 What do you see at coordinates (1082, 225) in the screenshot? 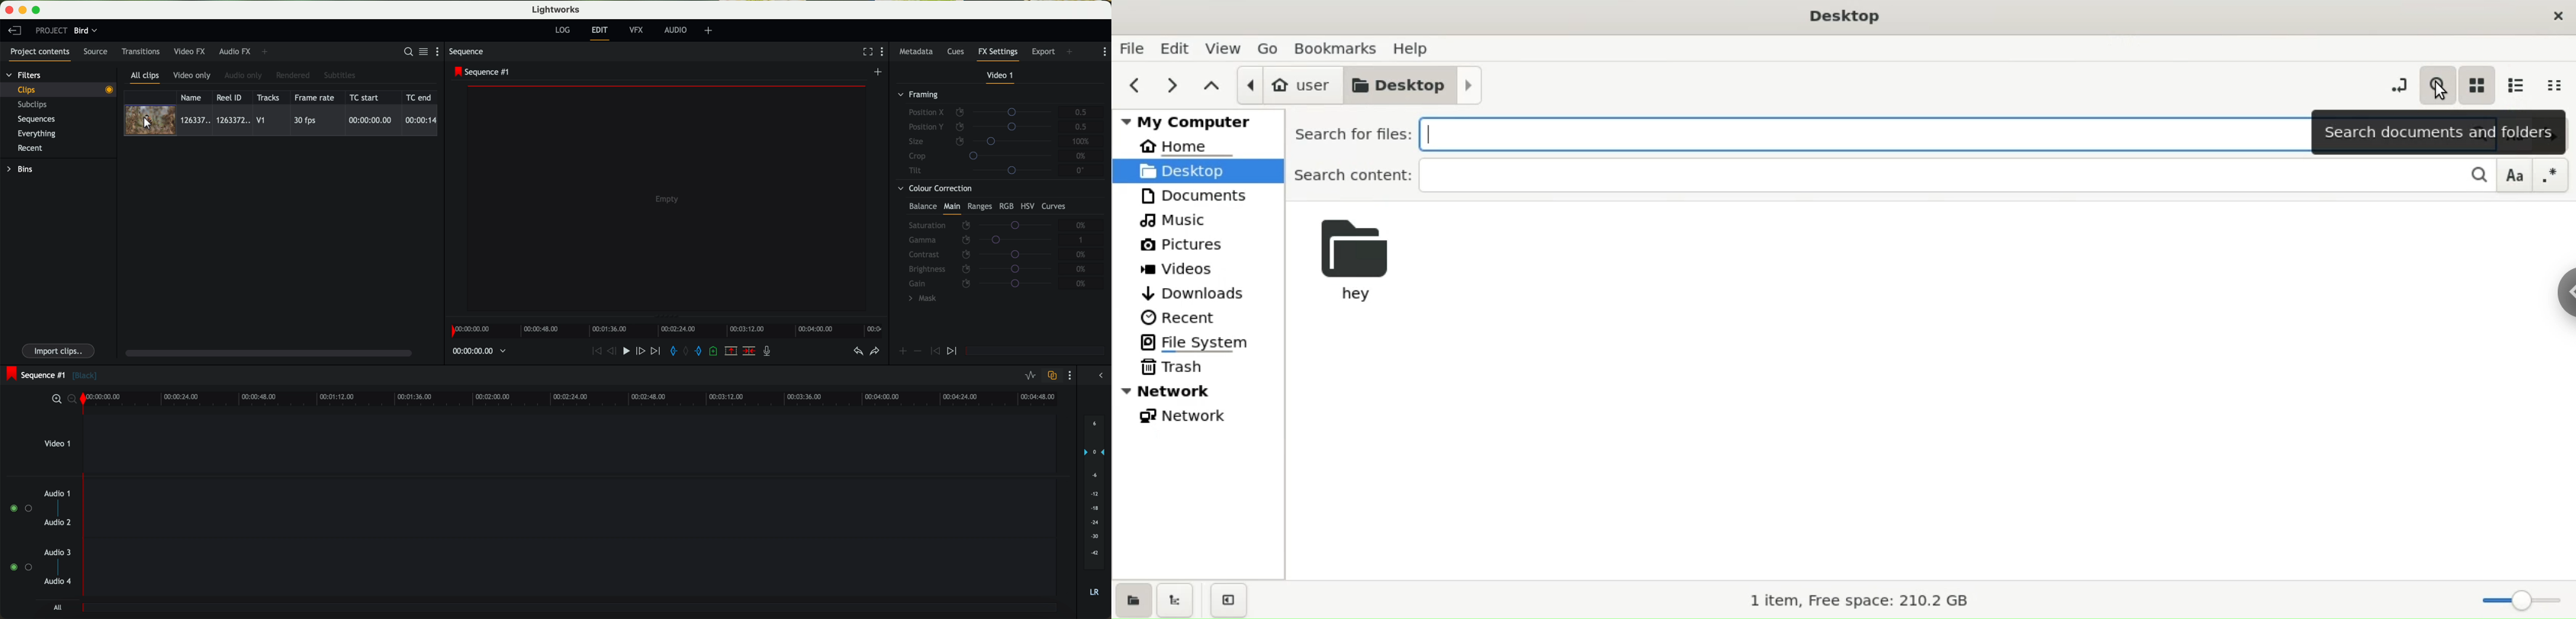
I see `0%` at bounding box center [1082, 225].